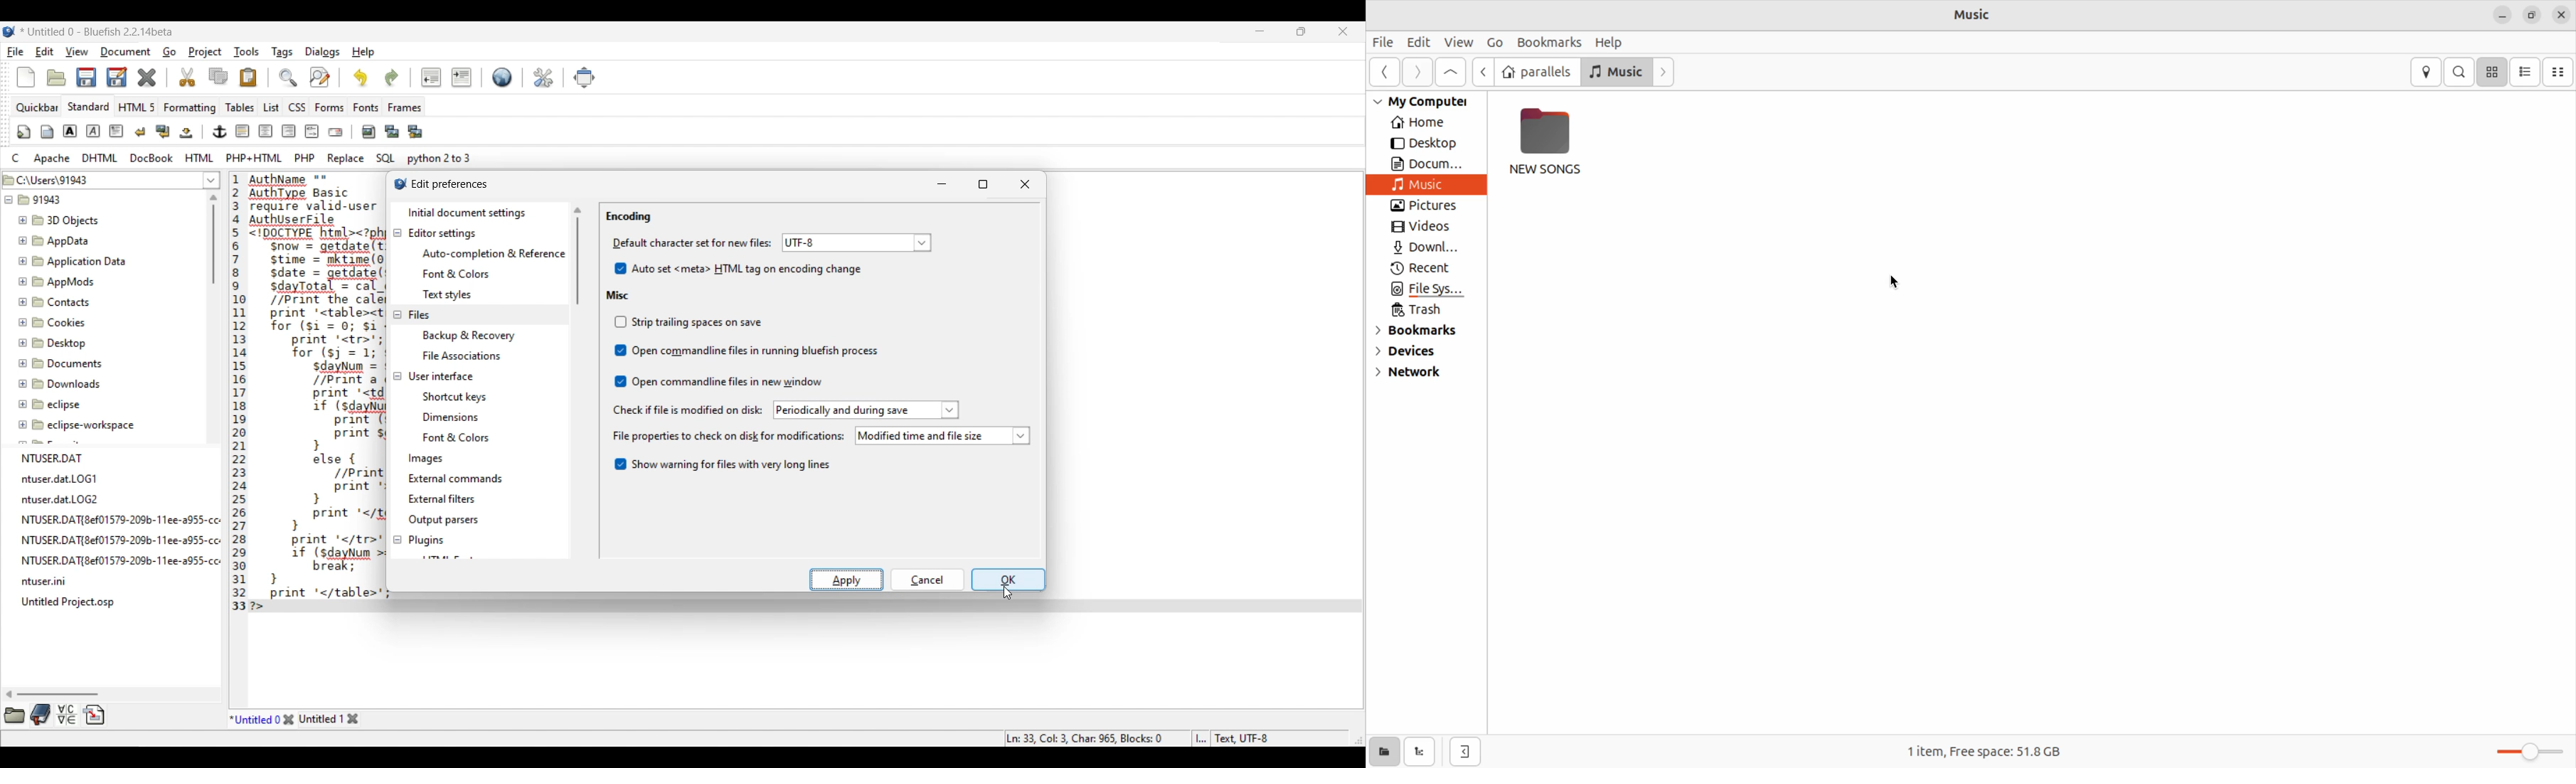  What do you see at coordinates (1417, 72) in the screenshot?
I see `go next` at bounding box center [1417, 72].